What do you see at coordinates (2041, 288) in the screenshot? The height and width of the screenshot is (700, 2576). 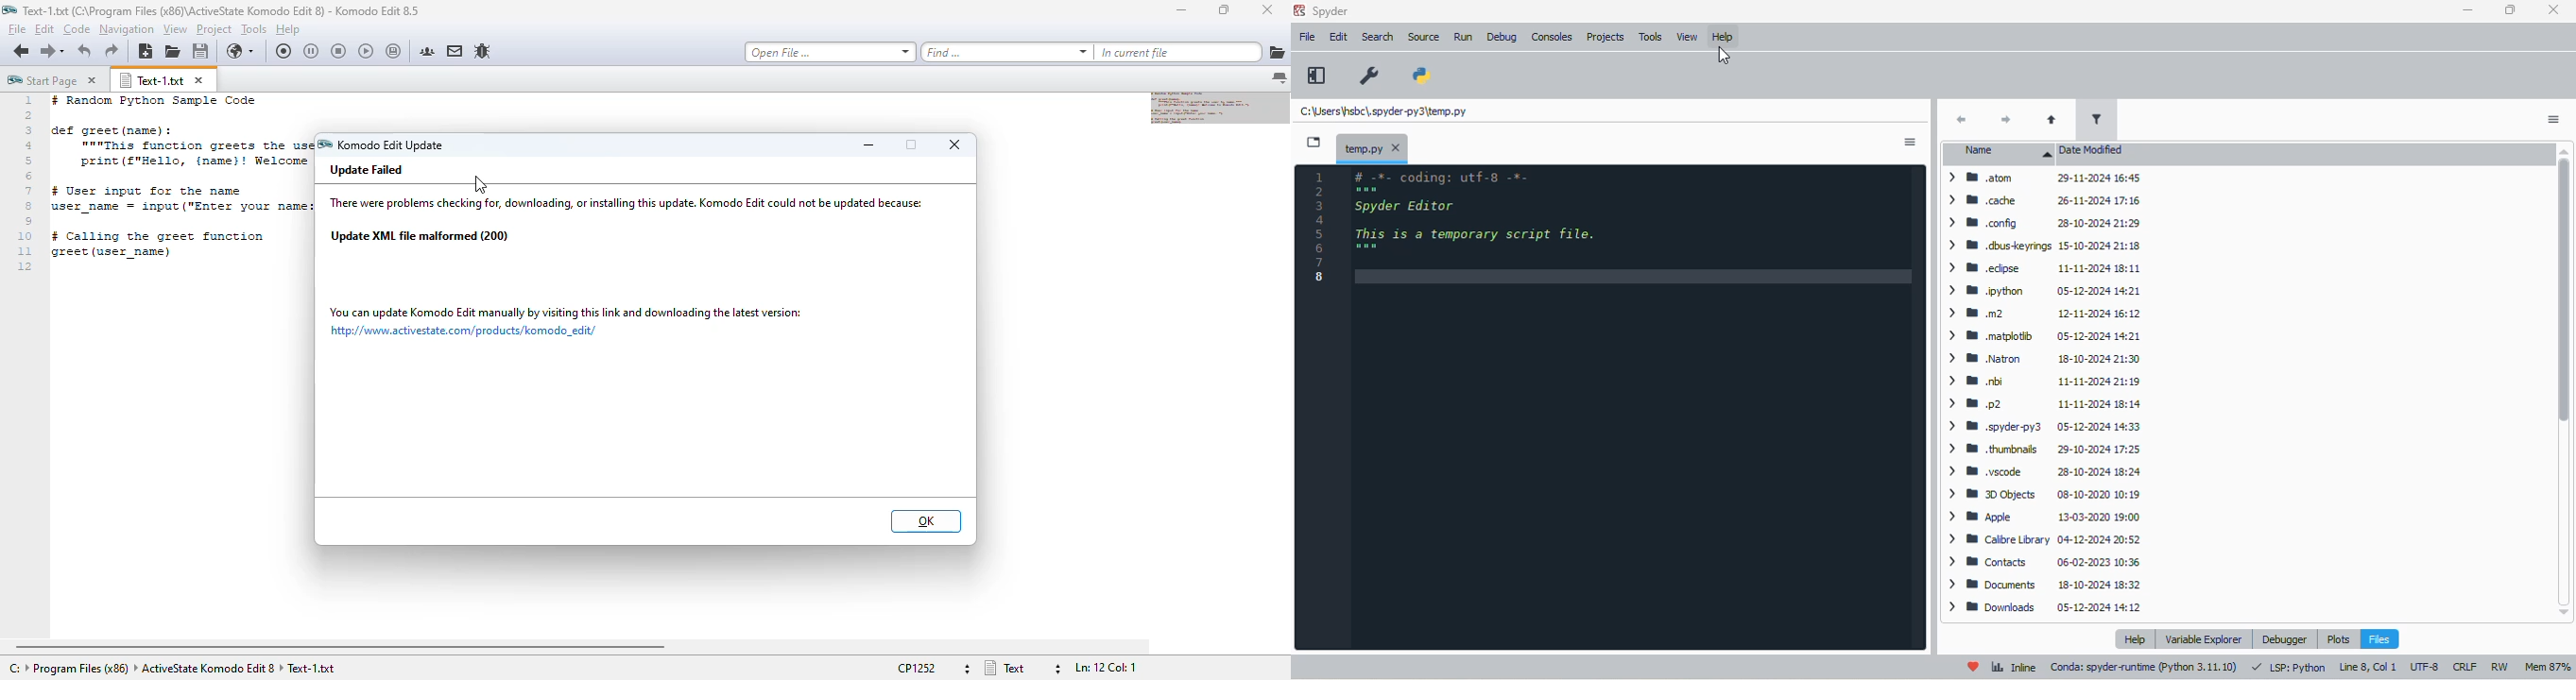 I see `> B® .pvthon 05-12-2024 14:21` at bounding box center [2041, 288].